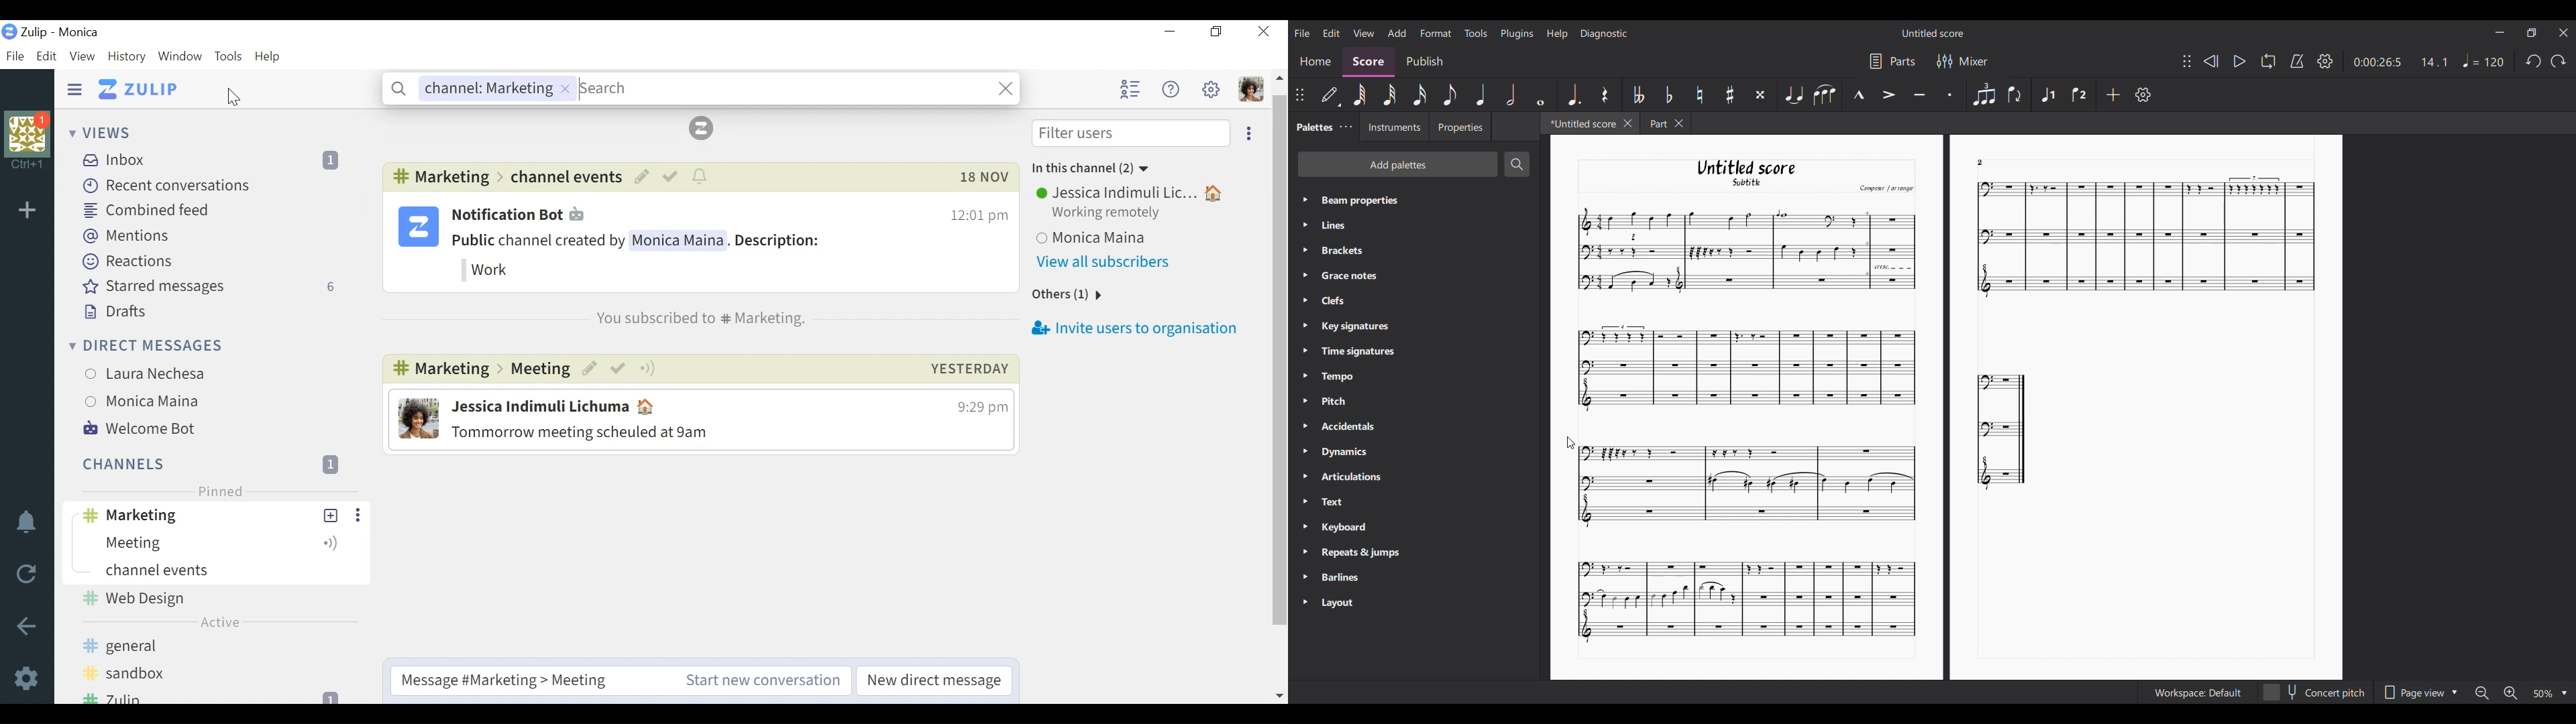 The image size is (2576, 728). Describe the element at coordinates (1893, 61) in the screenshot. I see `Parts settings` at that location.